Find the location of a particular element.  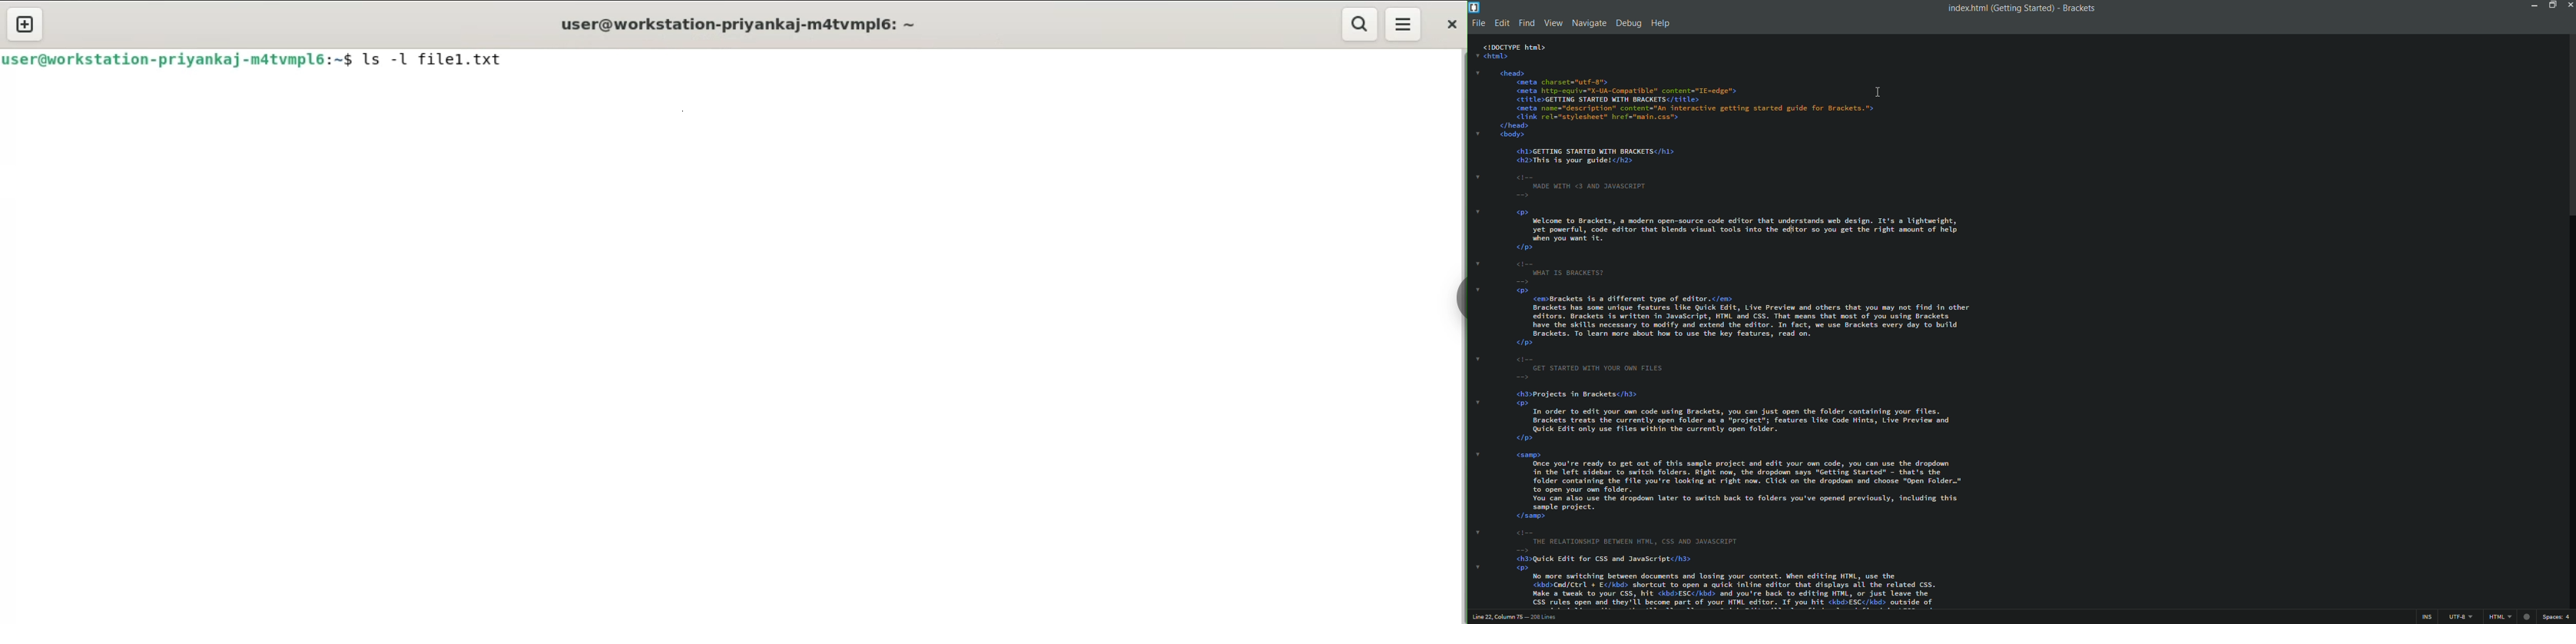

navigate is located at coordinates (1589, 23).